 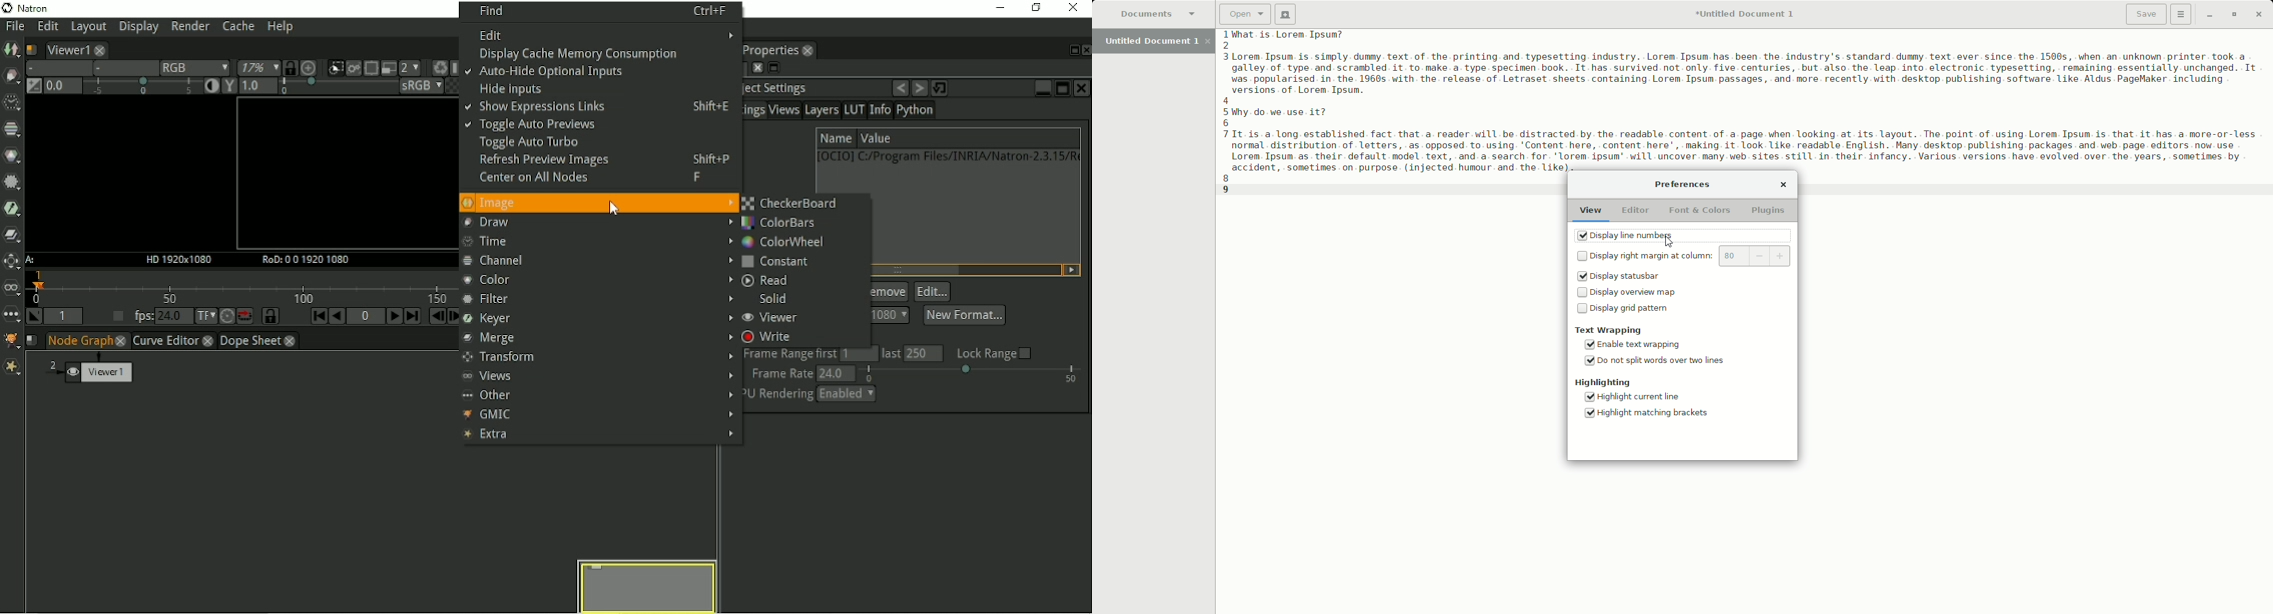 I want to click on Save, so click(x=2140, y=14).